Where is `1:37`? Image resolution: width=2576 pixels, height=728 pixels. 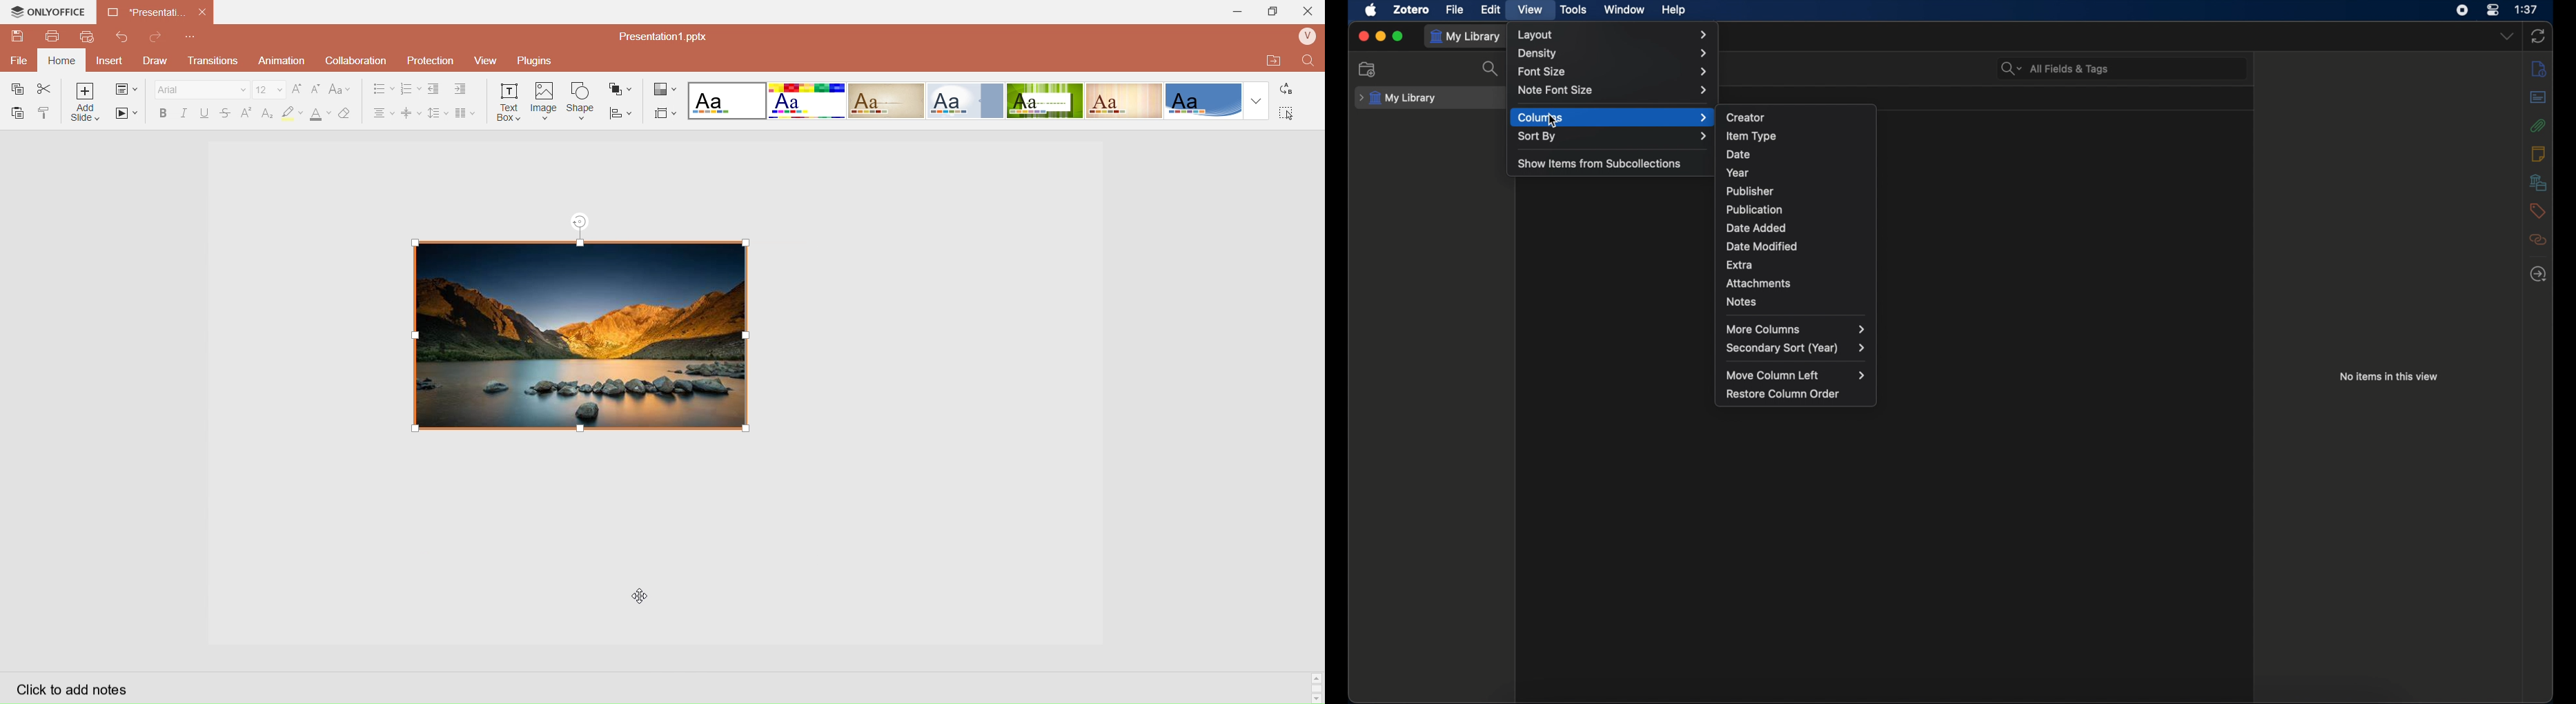 1:37 is located at coordinates (2526, 9).